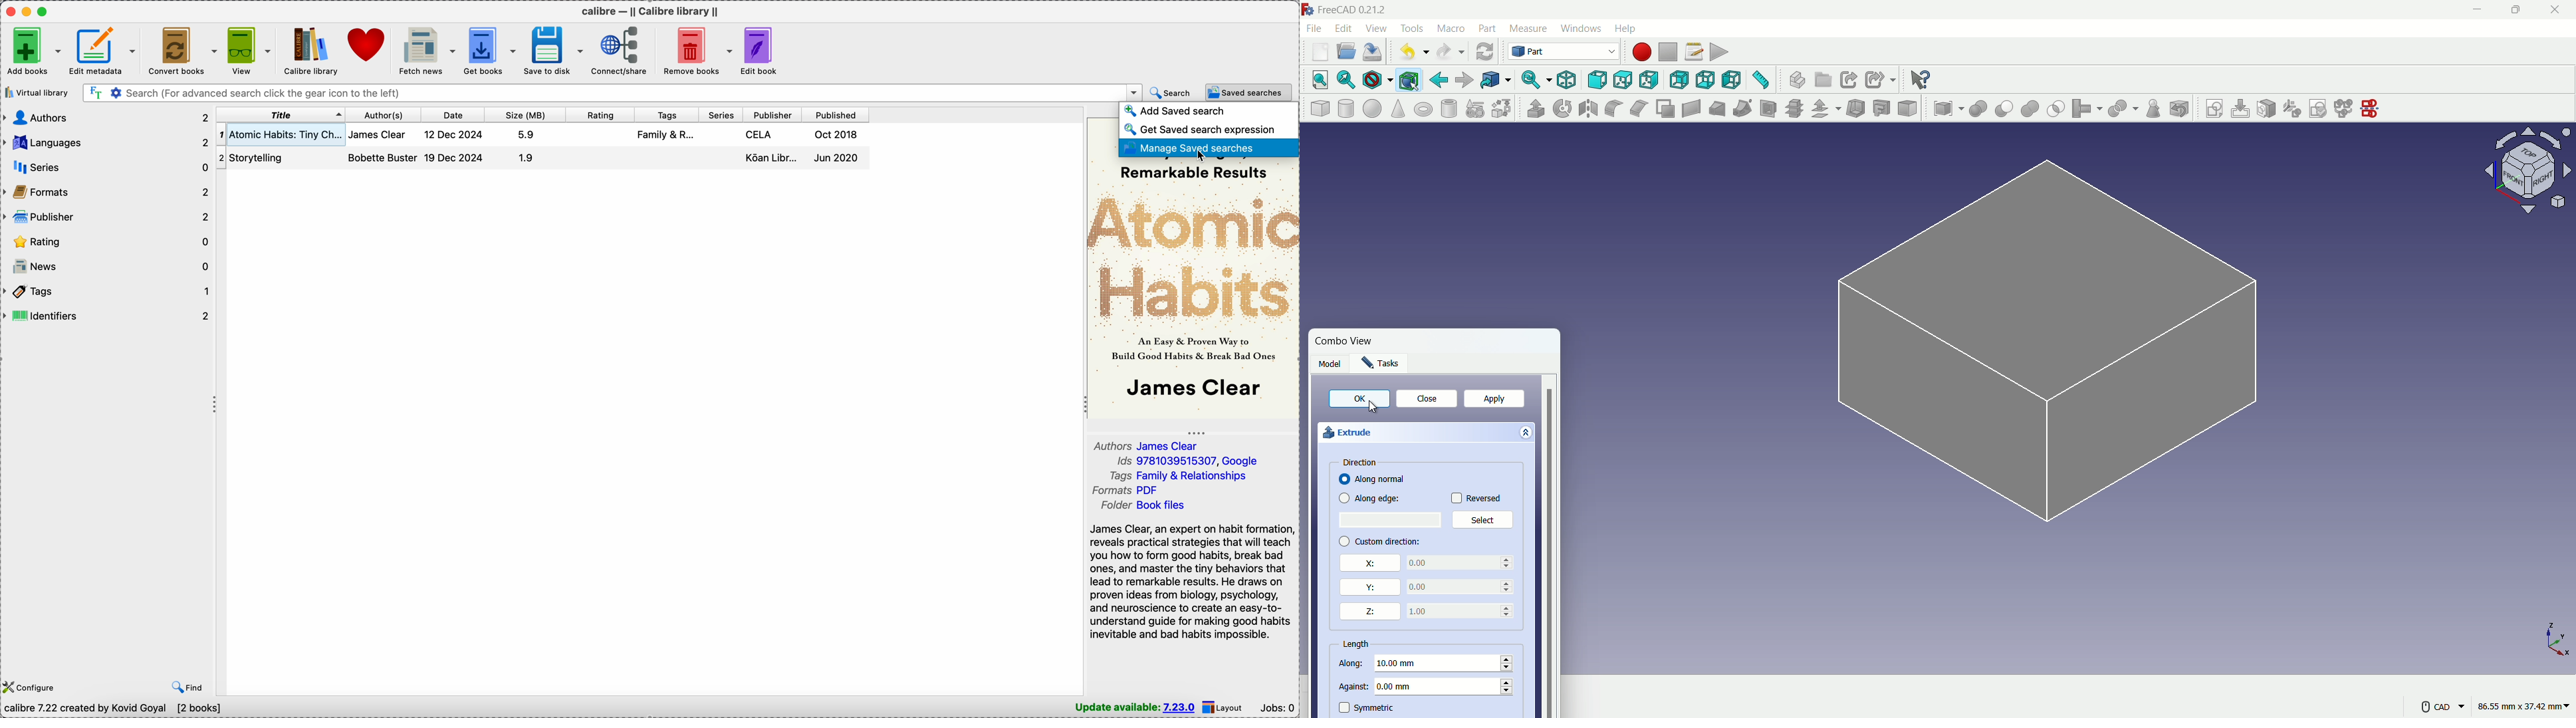 Image resolution: width=2576 pixels, height=728 pixels. What do you see at coordinates (1919, 79) in the screenshot?
I see `help extension` at bounding box center [1919, 79].